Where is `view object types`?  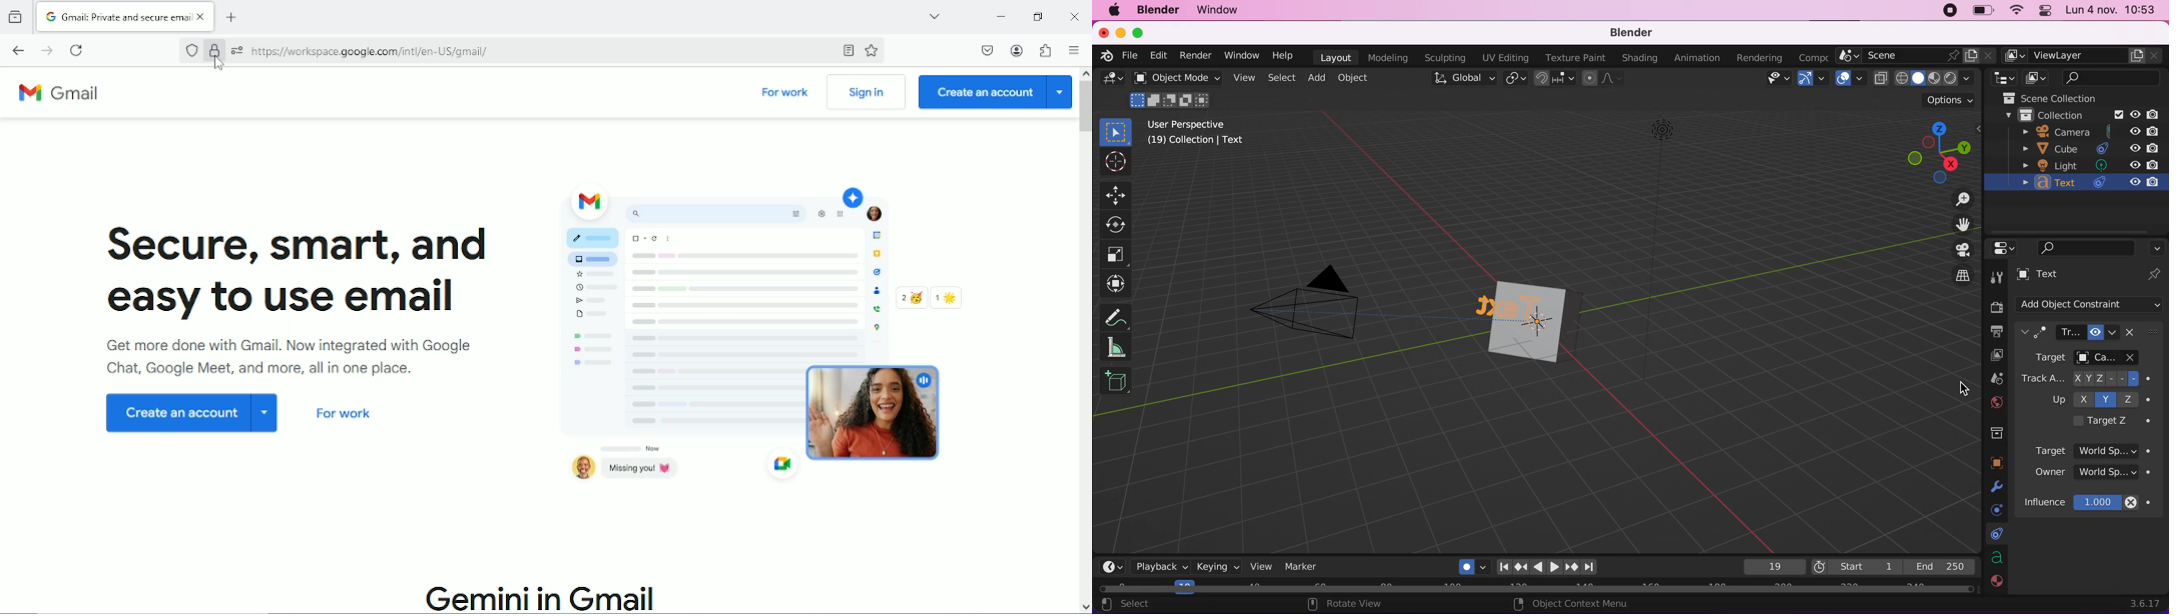
view object types is located at coordinates (1773, 79).